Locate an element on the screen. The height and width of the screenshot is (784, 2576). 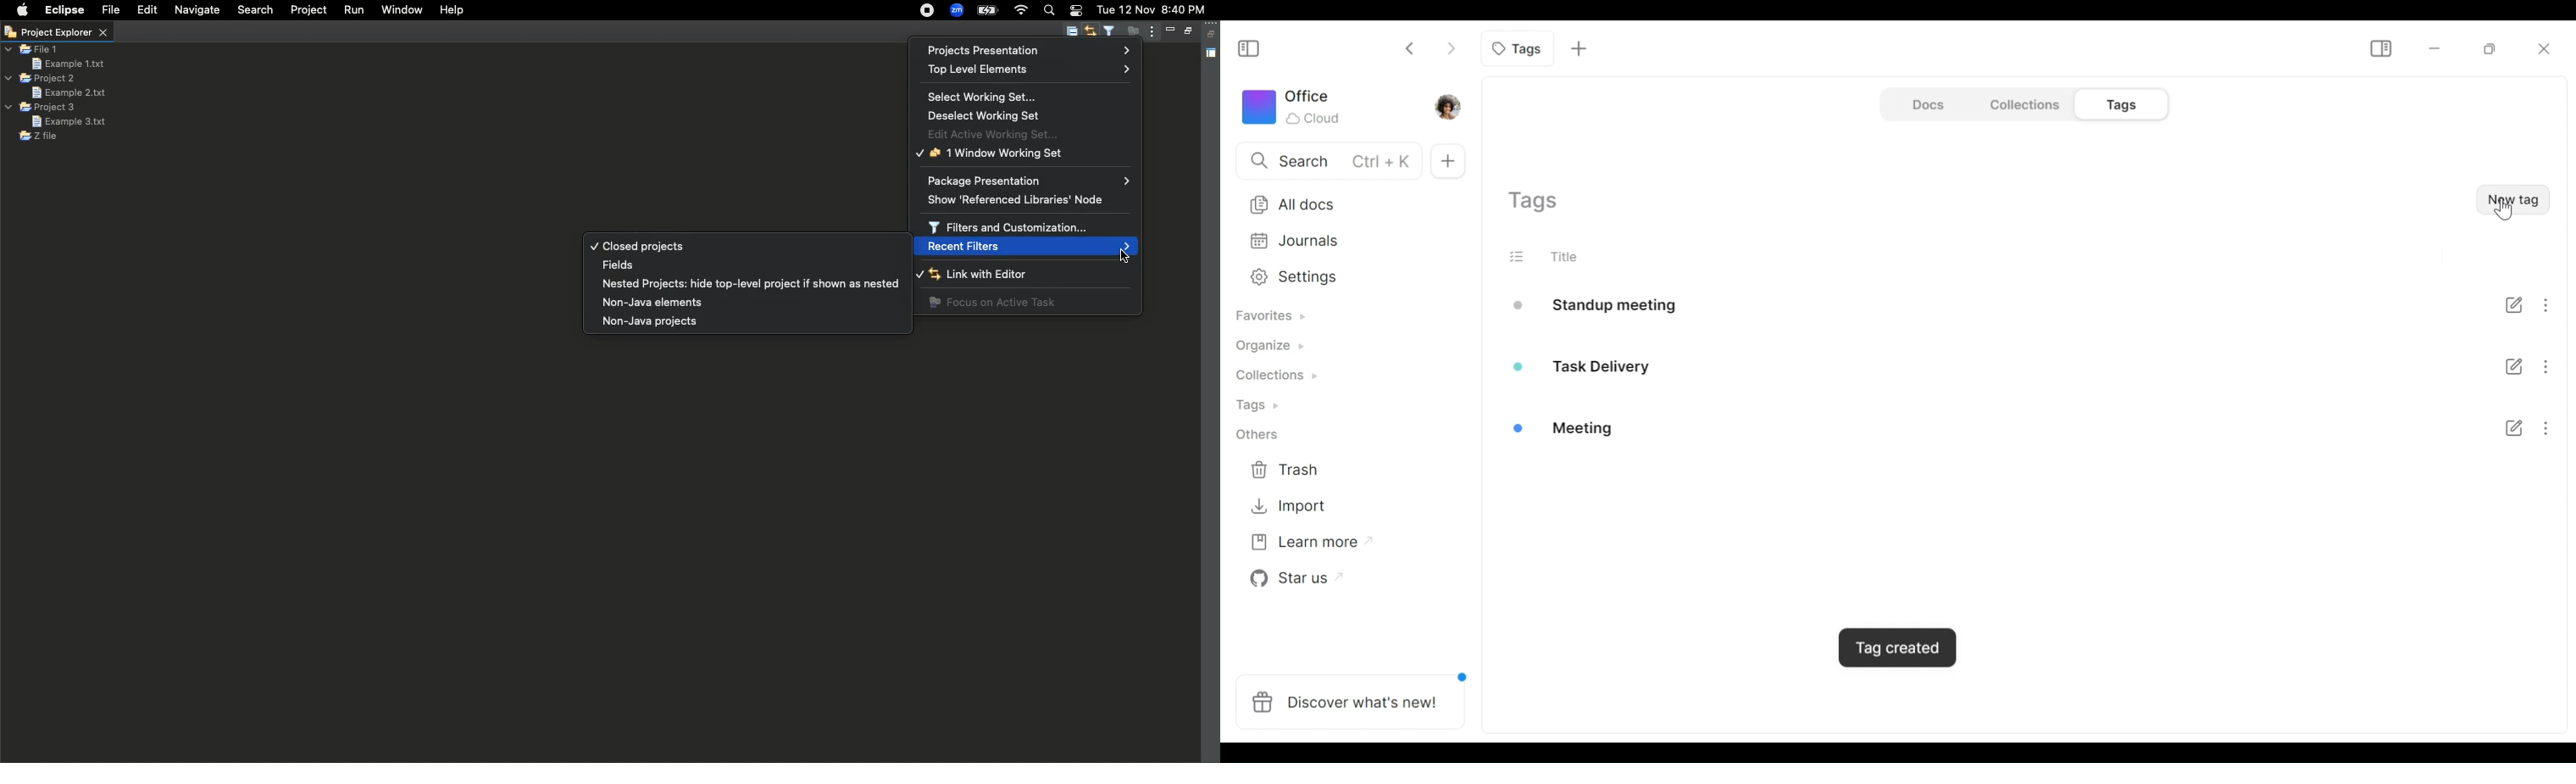
Profile photo is located at coordinates (1445, 106).